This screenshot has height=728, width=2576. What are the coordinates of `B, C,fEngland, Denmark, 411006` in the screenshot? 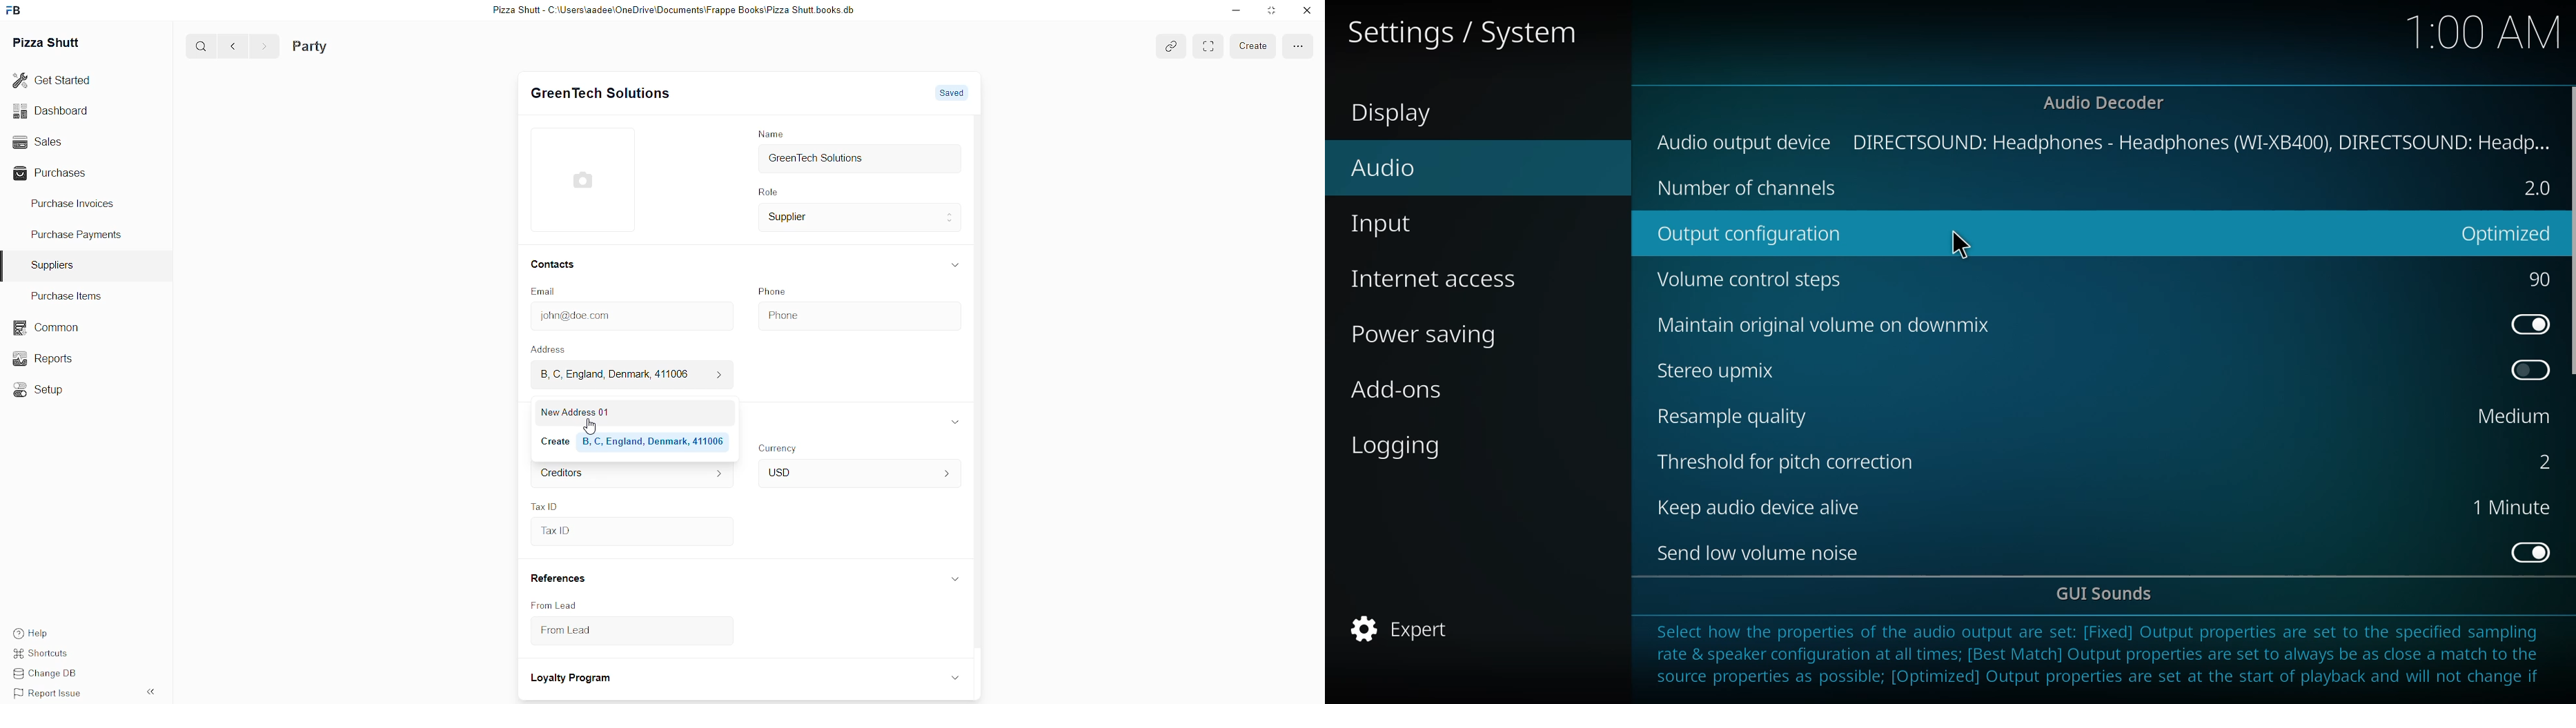 It's located at (627, 375).